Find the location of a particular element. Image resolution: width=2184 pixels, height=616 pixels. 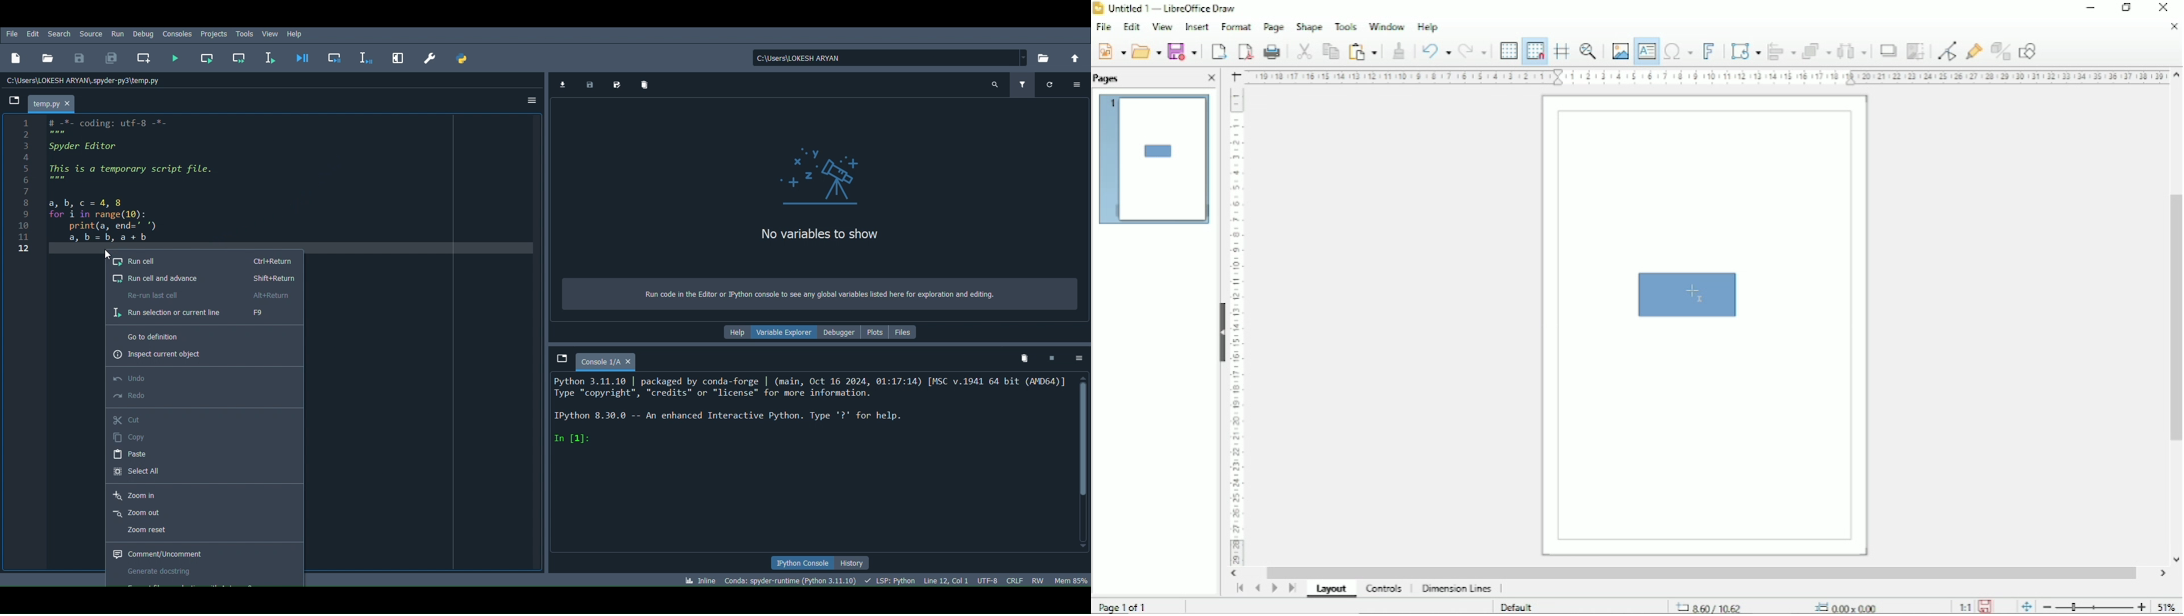

Go to definition is located at coordinates (195, 337).